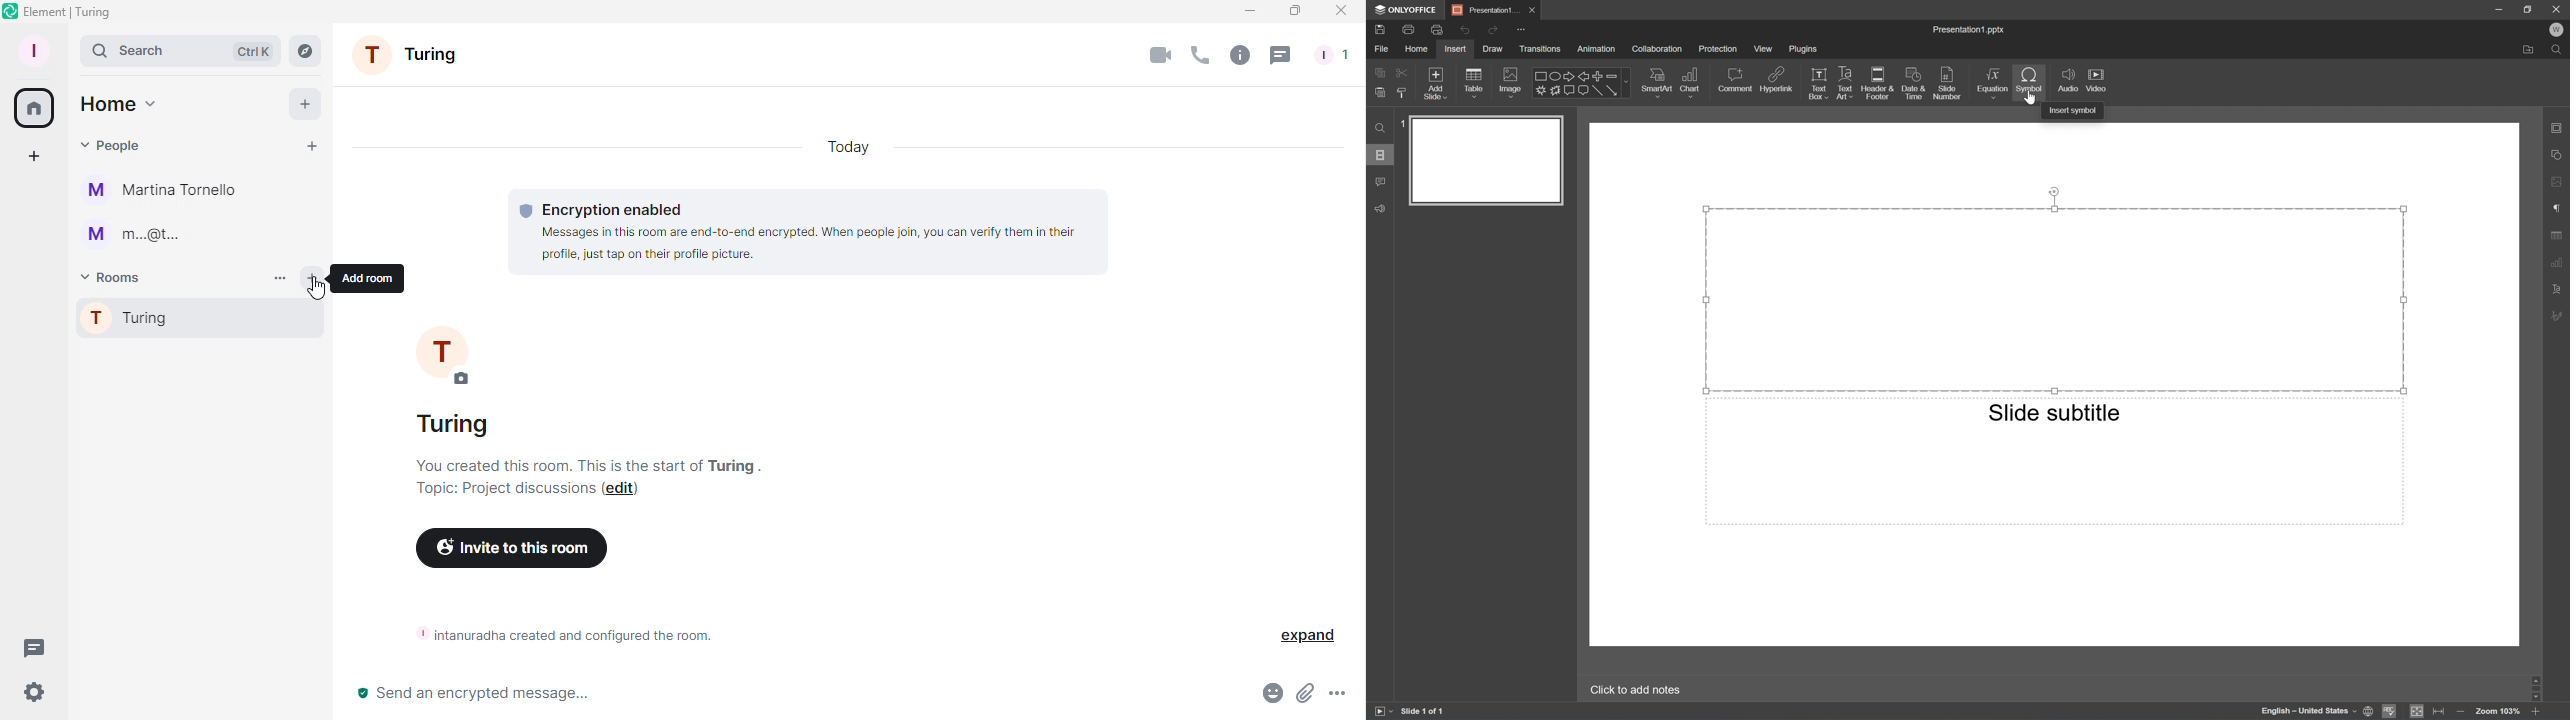 The image size is (2576, 728). Describe the element at coordinates (413, 59) in the screenshot. I see `Room name` at that location.